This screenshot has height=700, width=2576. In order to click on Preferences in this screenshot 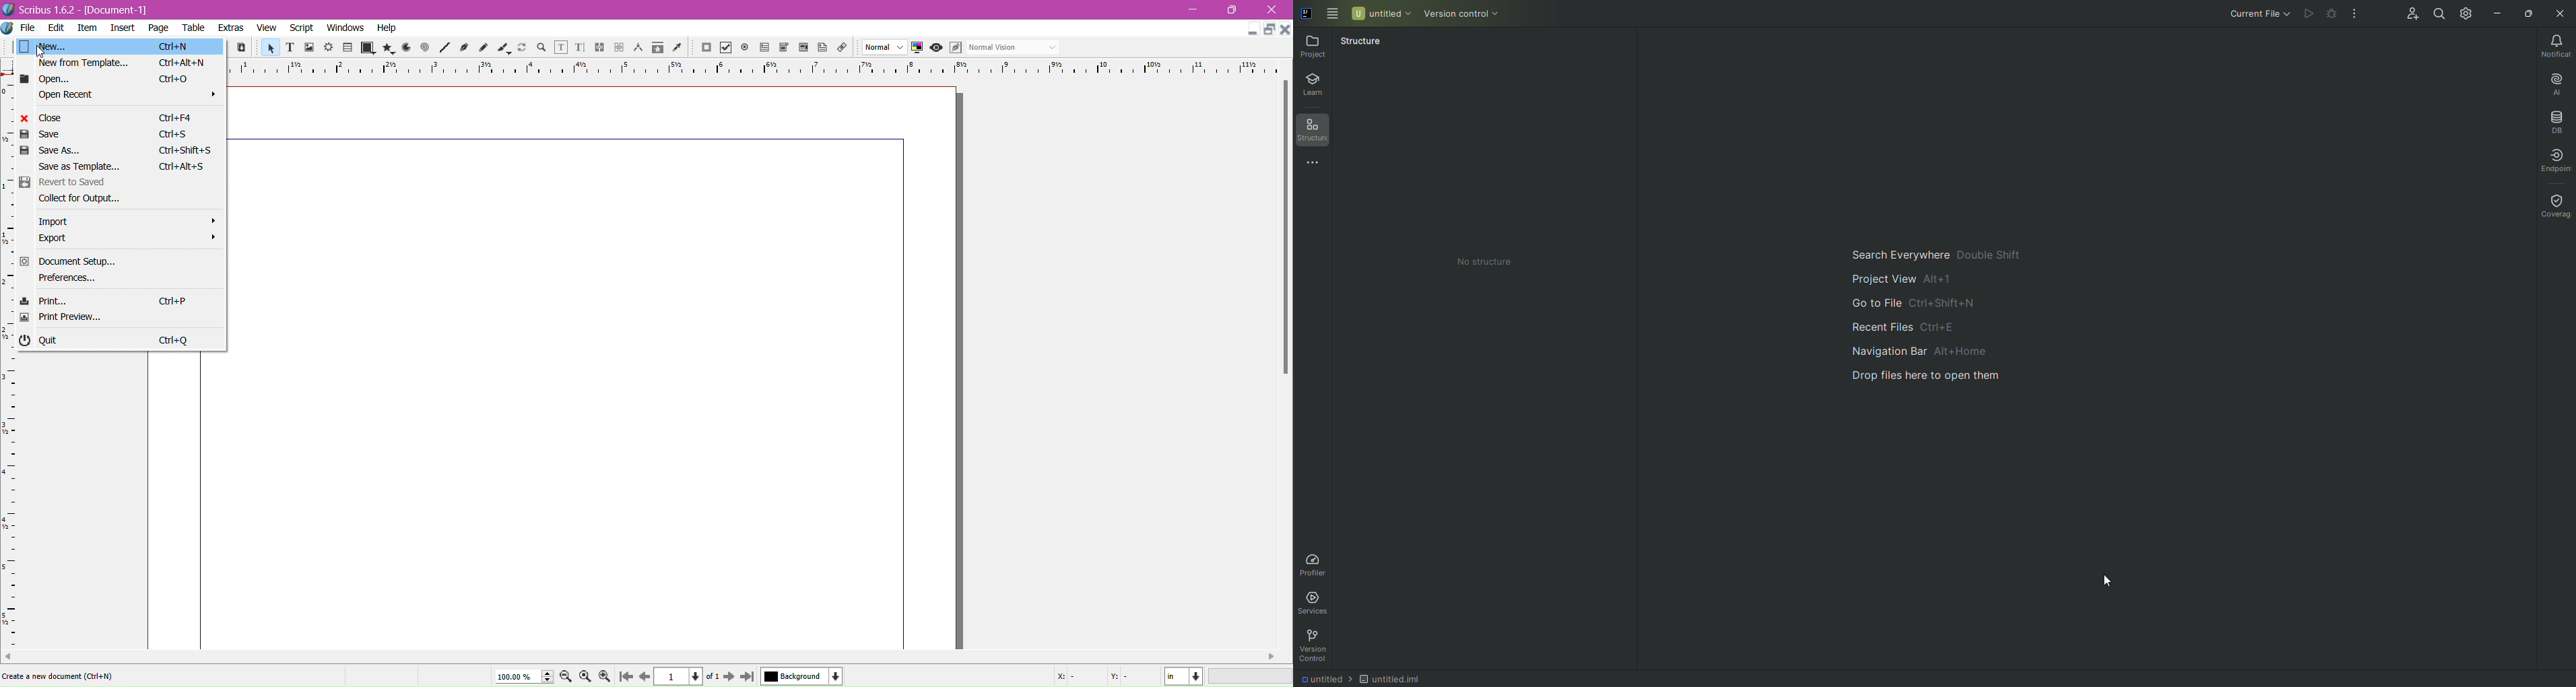, I will do `click(117, 280)`.